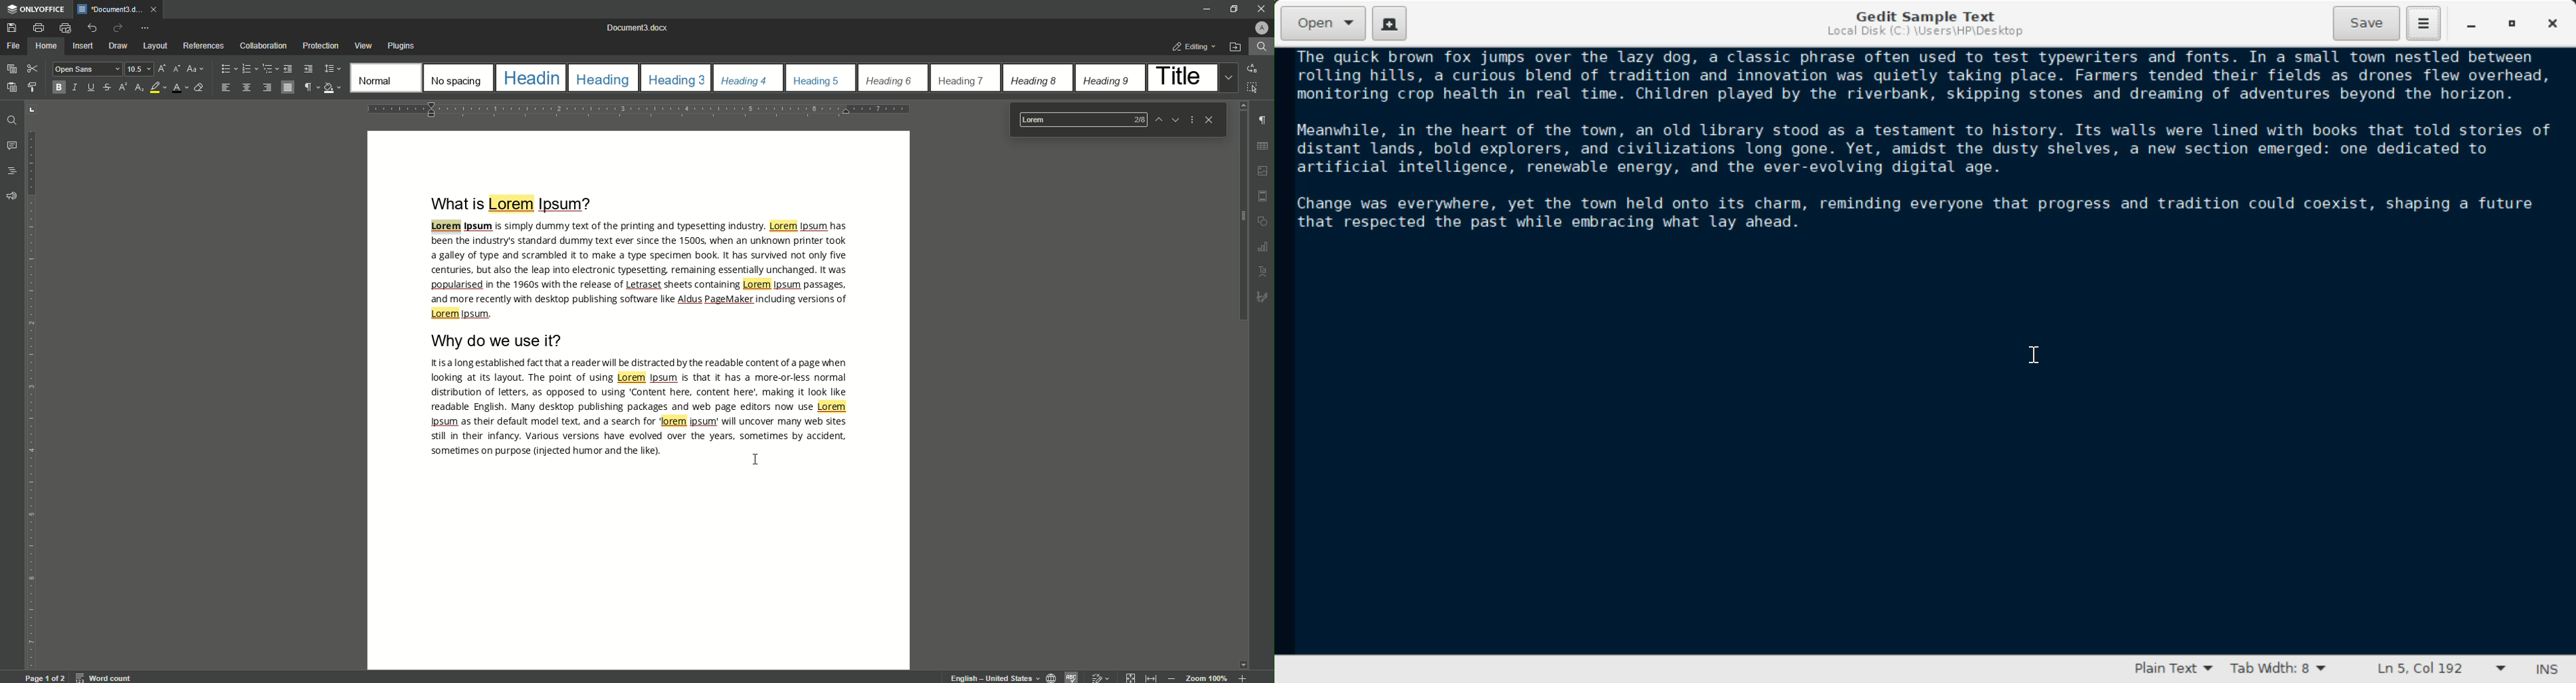  I want to click on Strikethrough, so click(106, 88).